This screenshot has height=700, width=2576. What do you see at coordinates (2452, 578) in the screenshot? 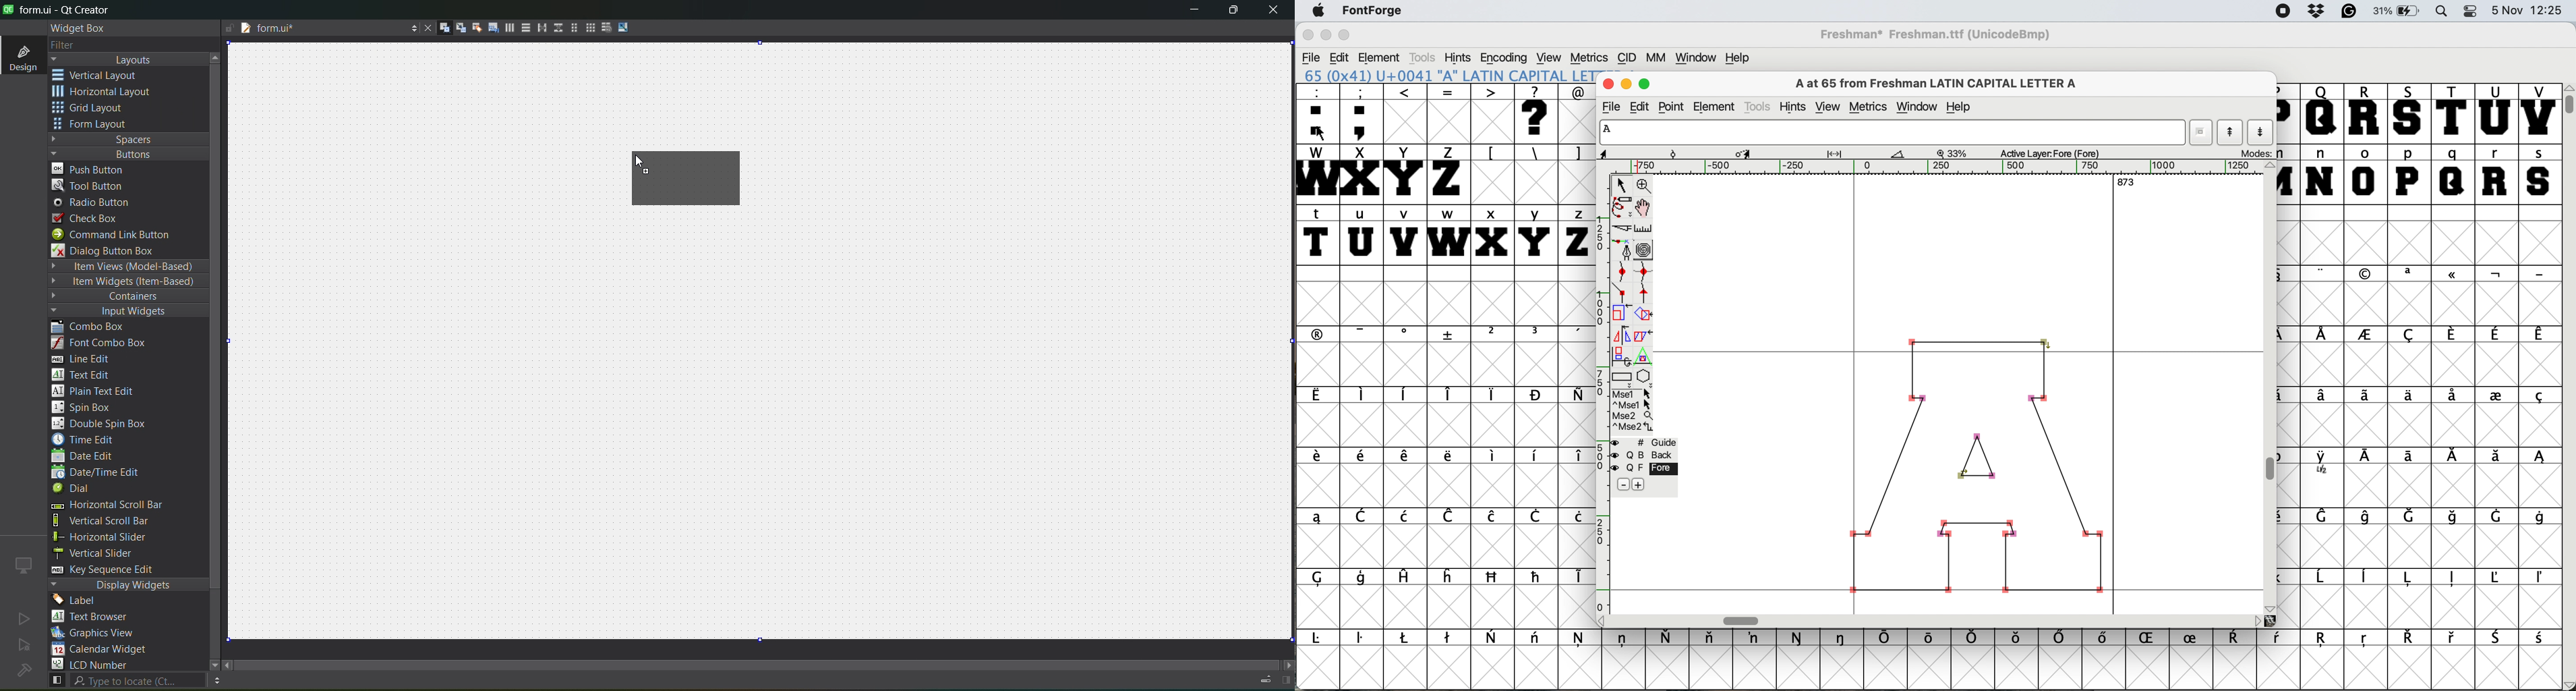
I see `symbol` at bounding box center [2452, 578].